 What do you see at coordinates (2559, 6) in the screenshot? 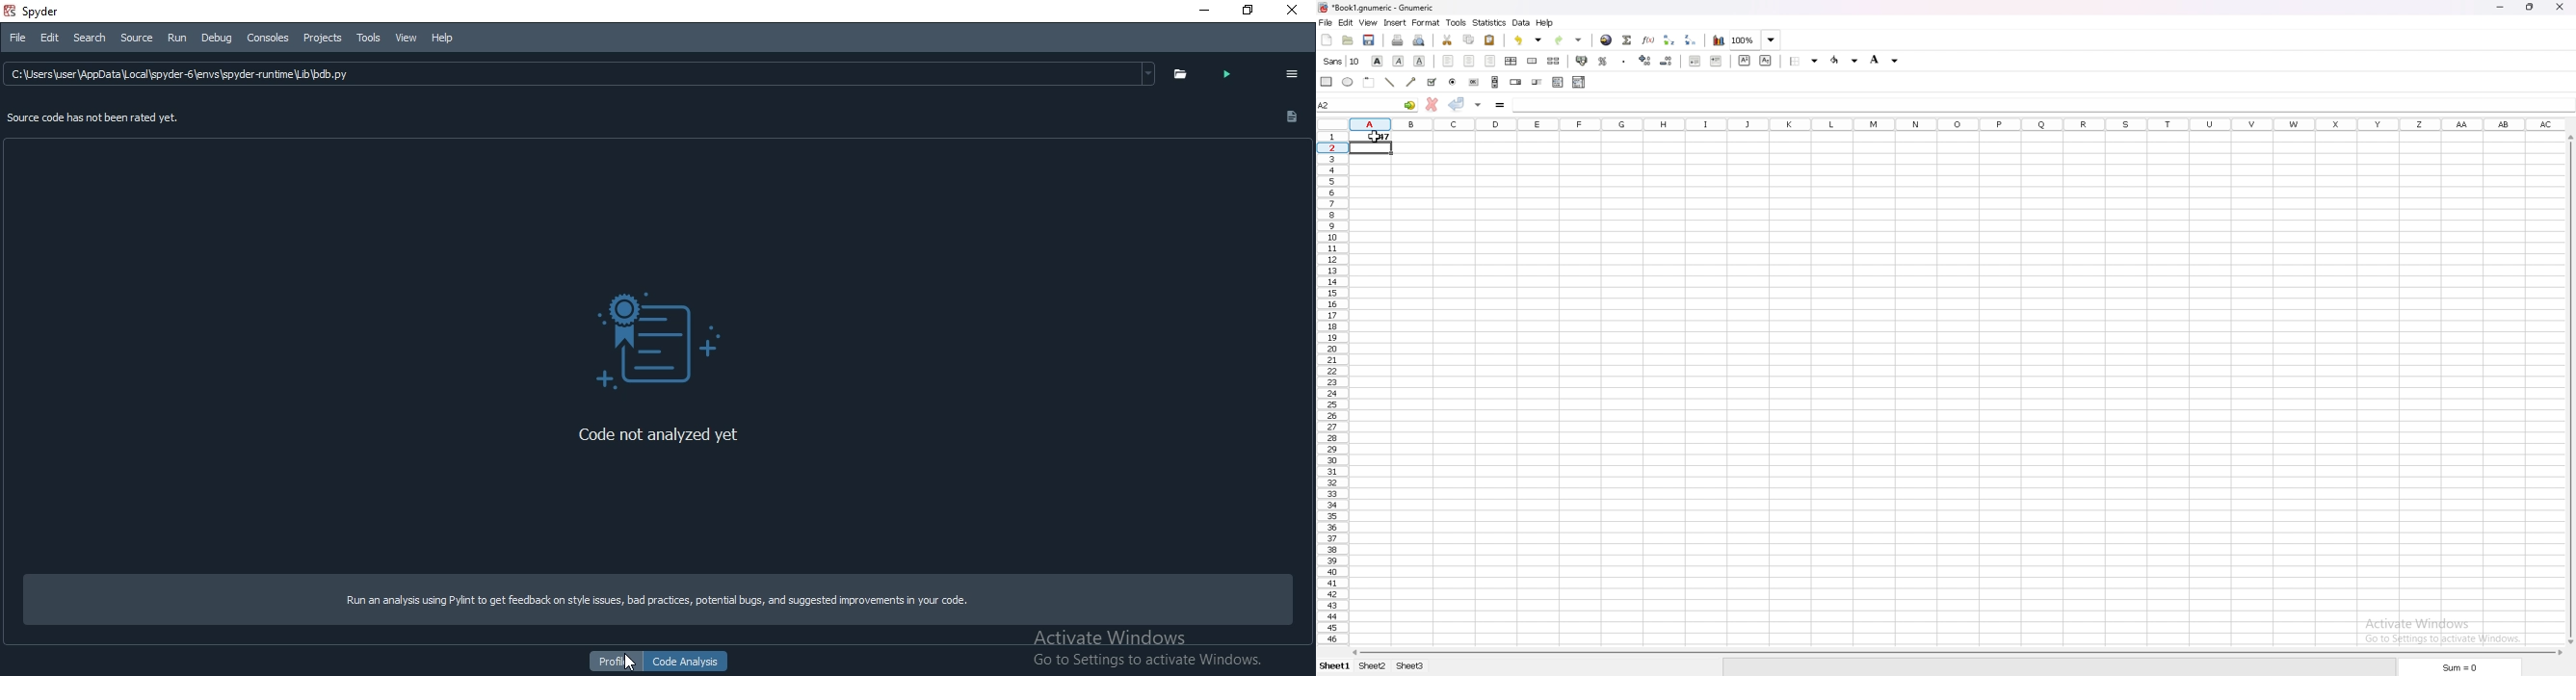
I see `close` at bounding box center [2559, 6].